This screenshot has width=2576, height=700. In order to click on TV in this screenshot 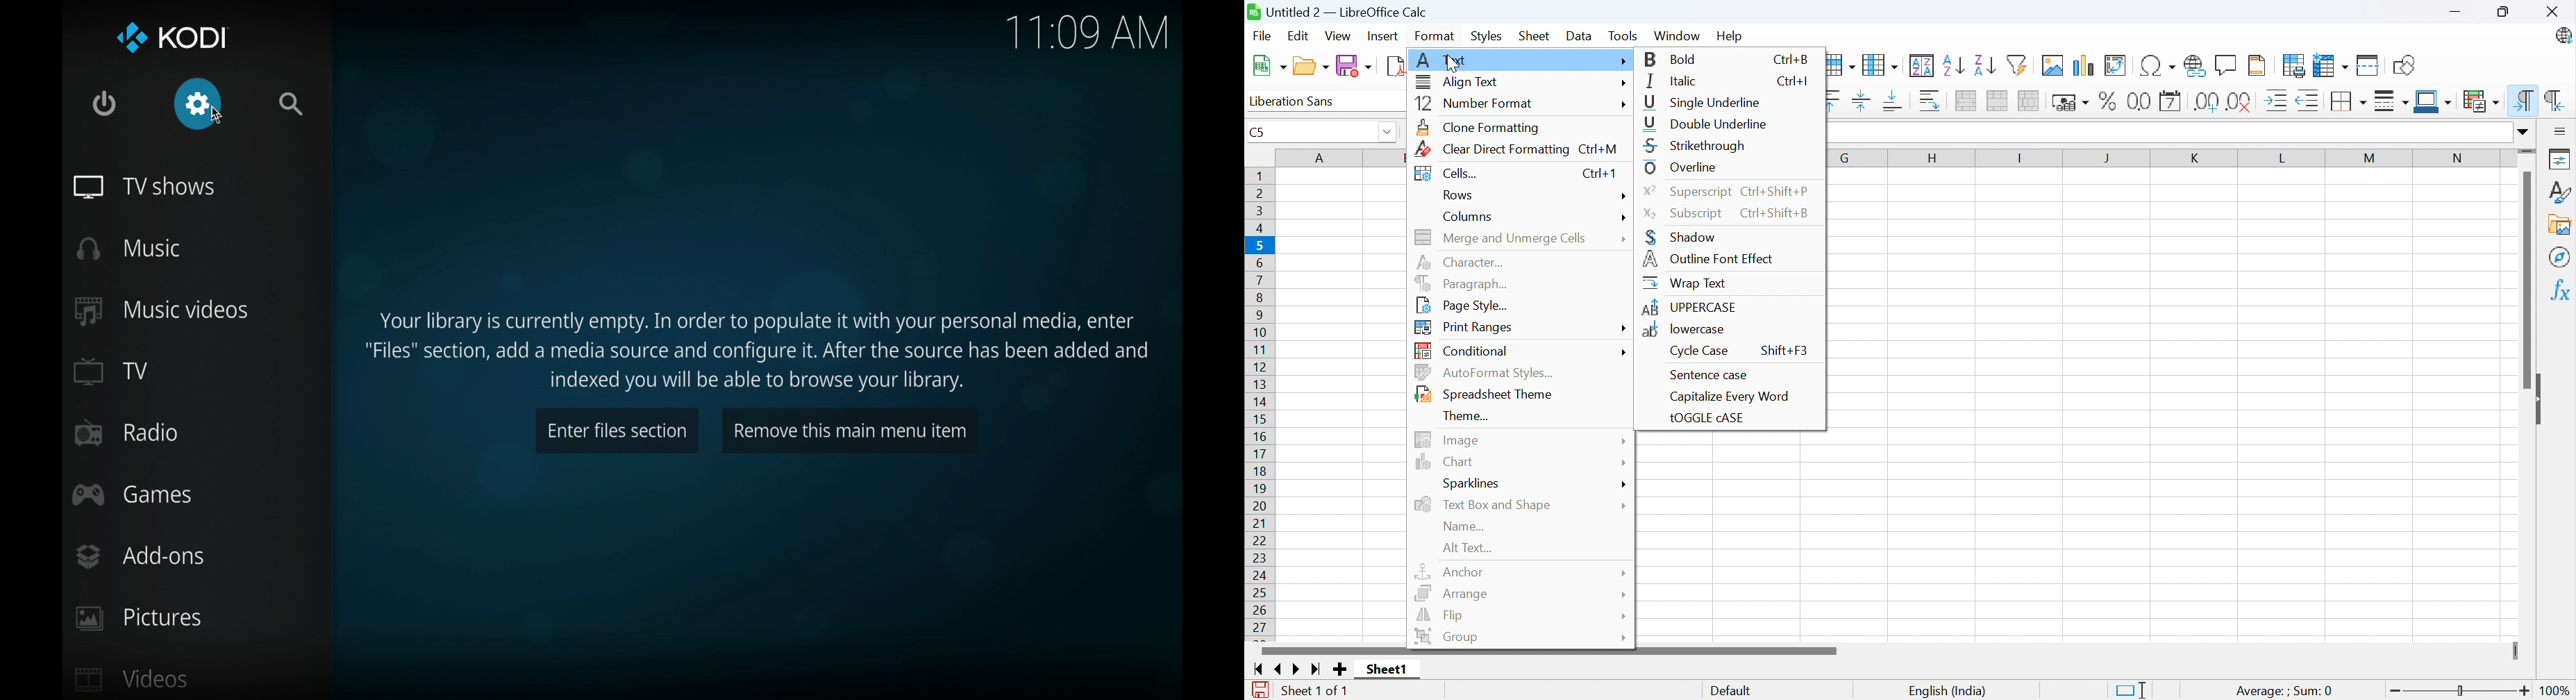, I will do `click(112, 371)`.